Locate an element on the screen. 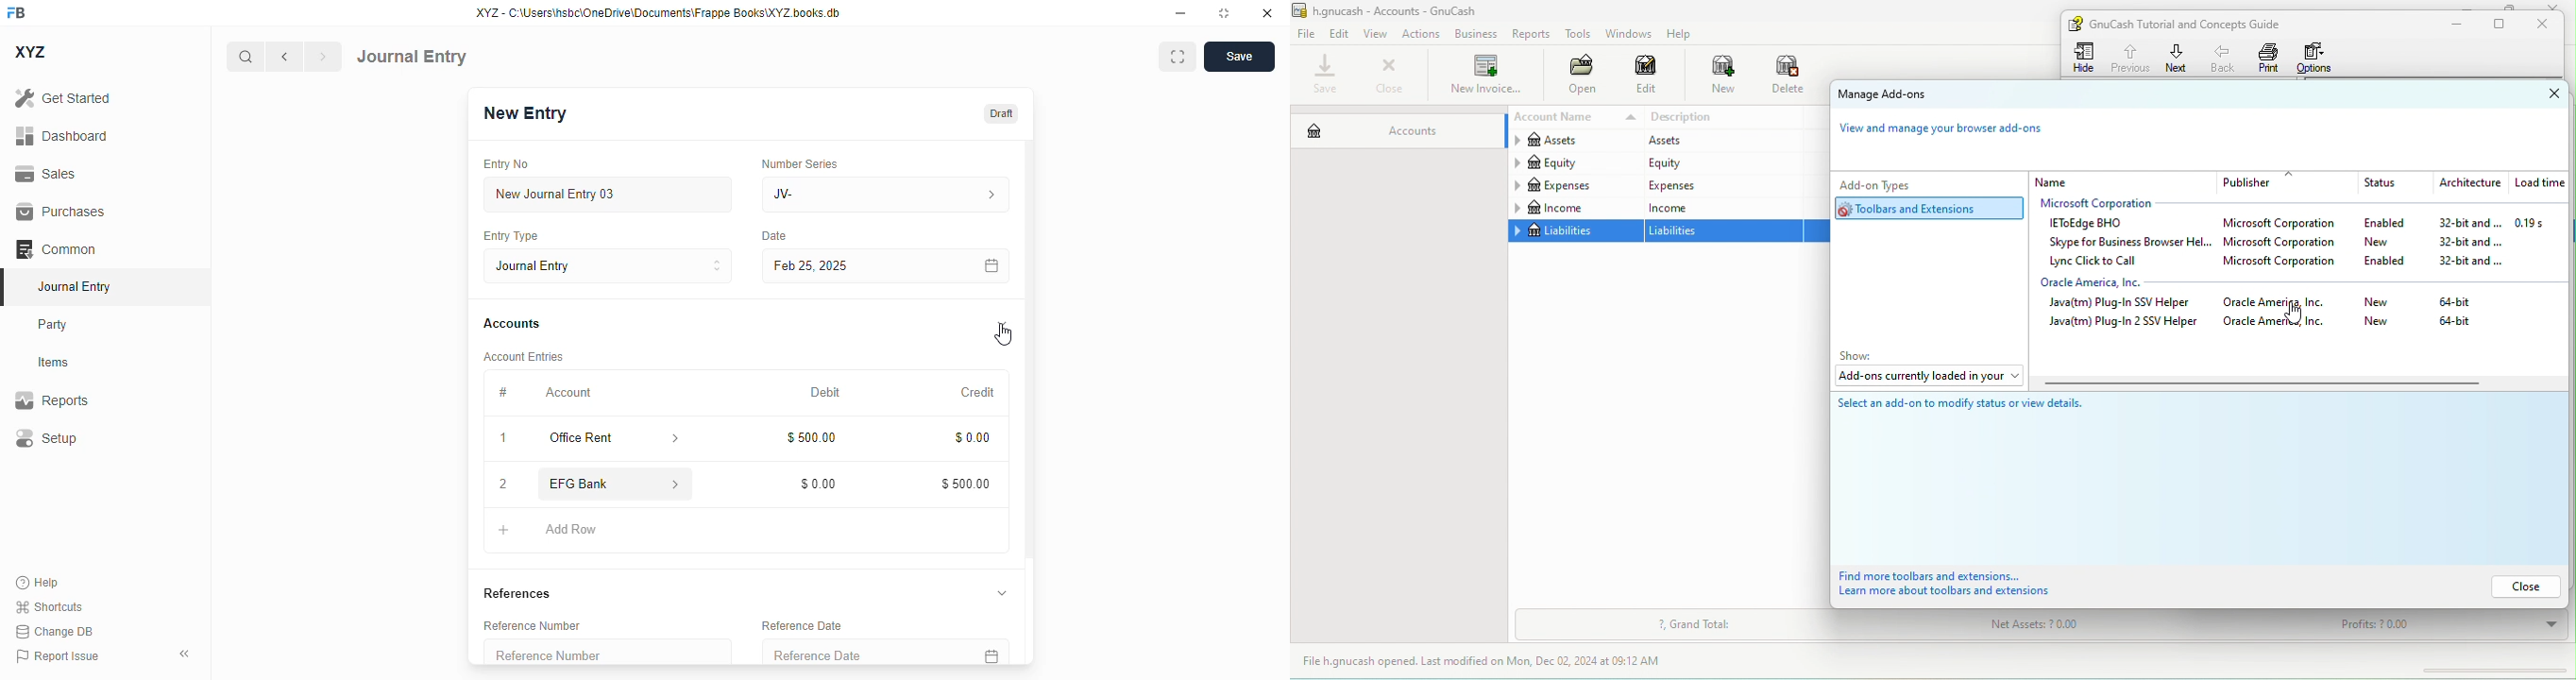  description is located at coordinates (1724, 118).